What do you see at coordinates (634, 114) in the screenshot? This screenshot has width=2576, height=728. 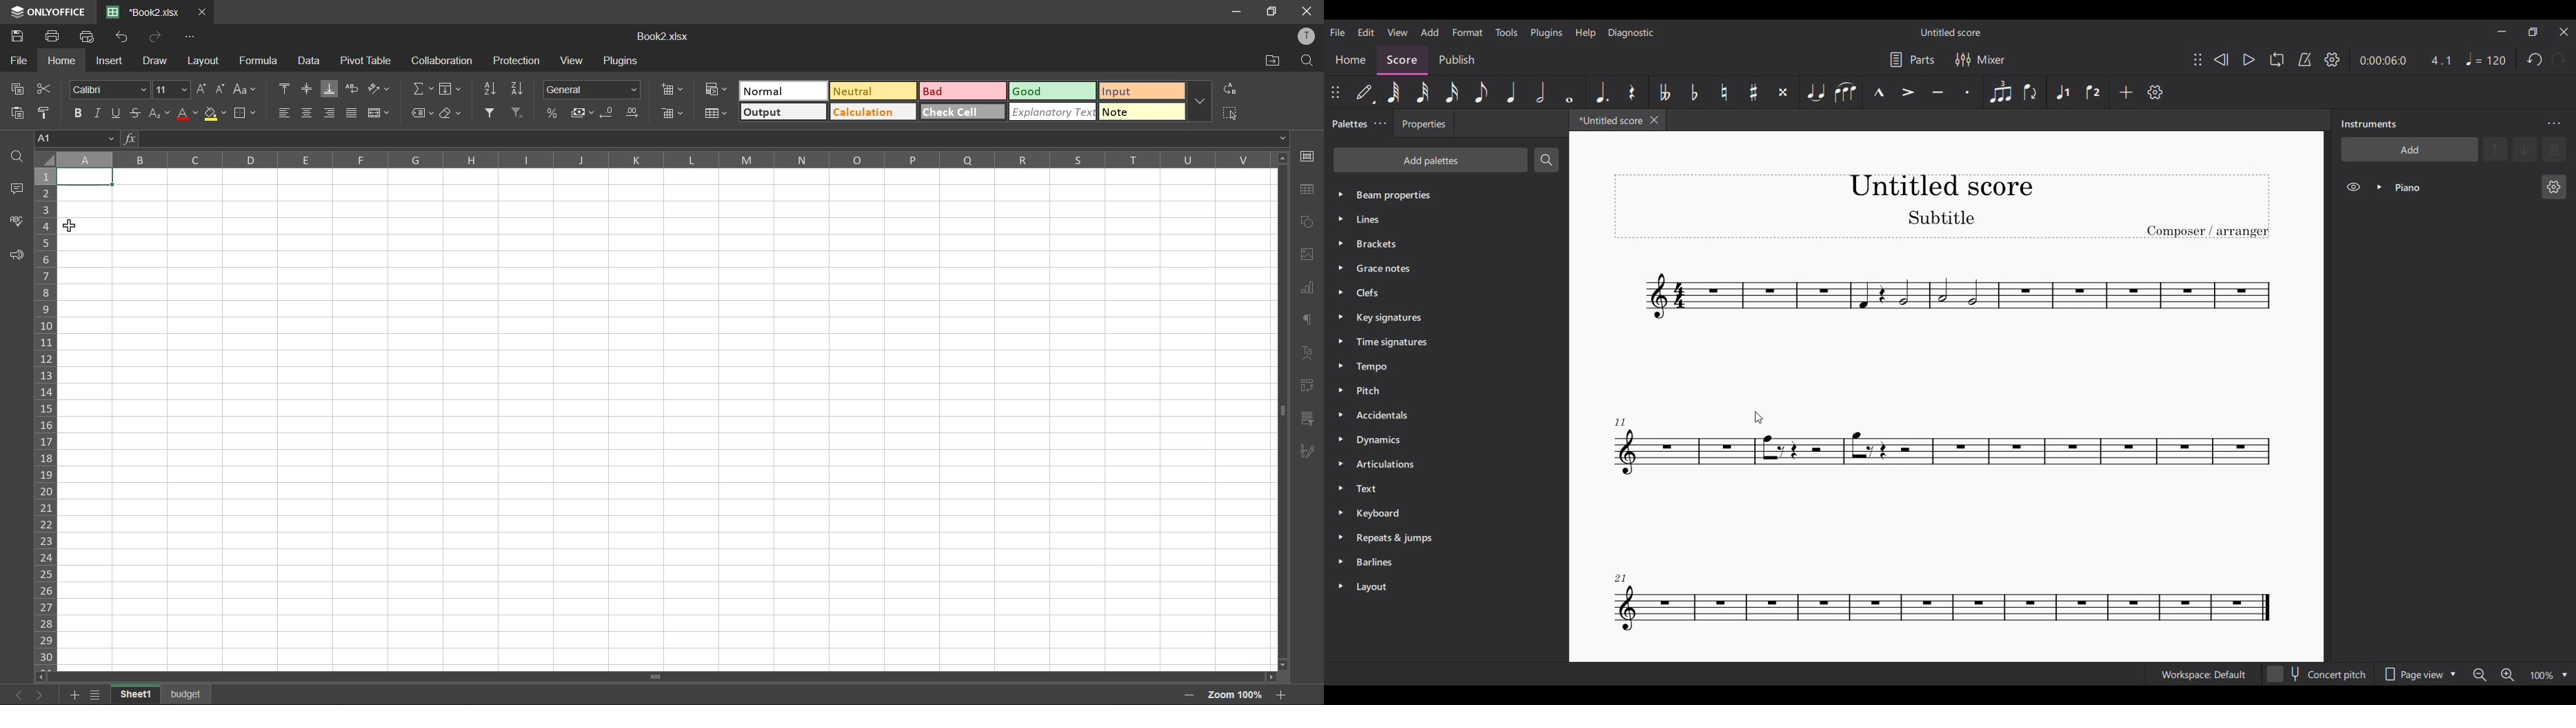 I see `increase decimal` at bounding box center [634, 114].